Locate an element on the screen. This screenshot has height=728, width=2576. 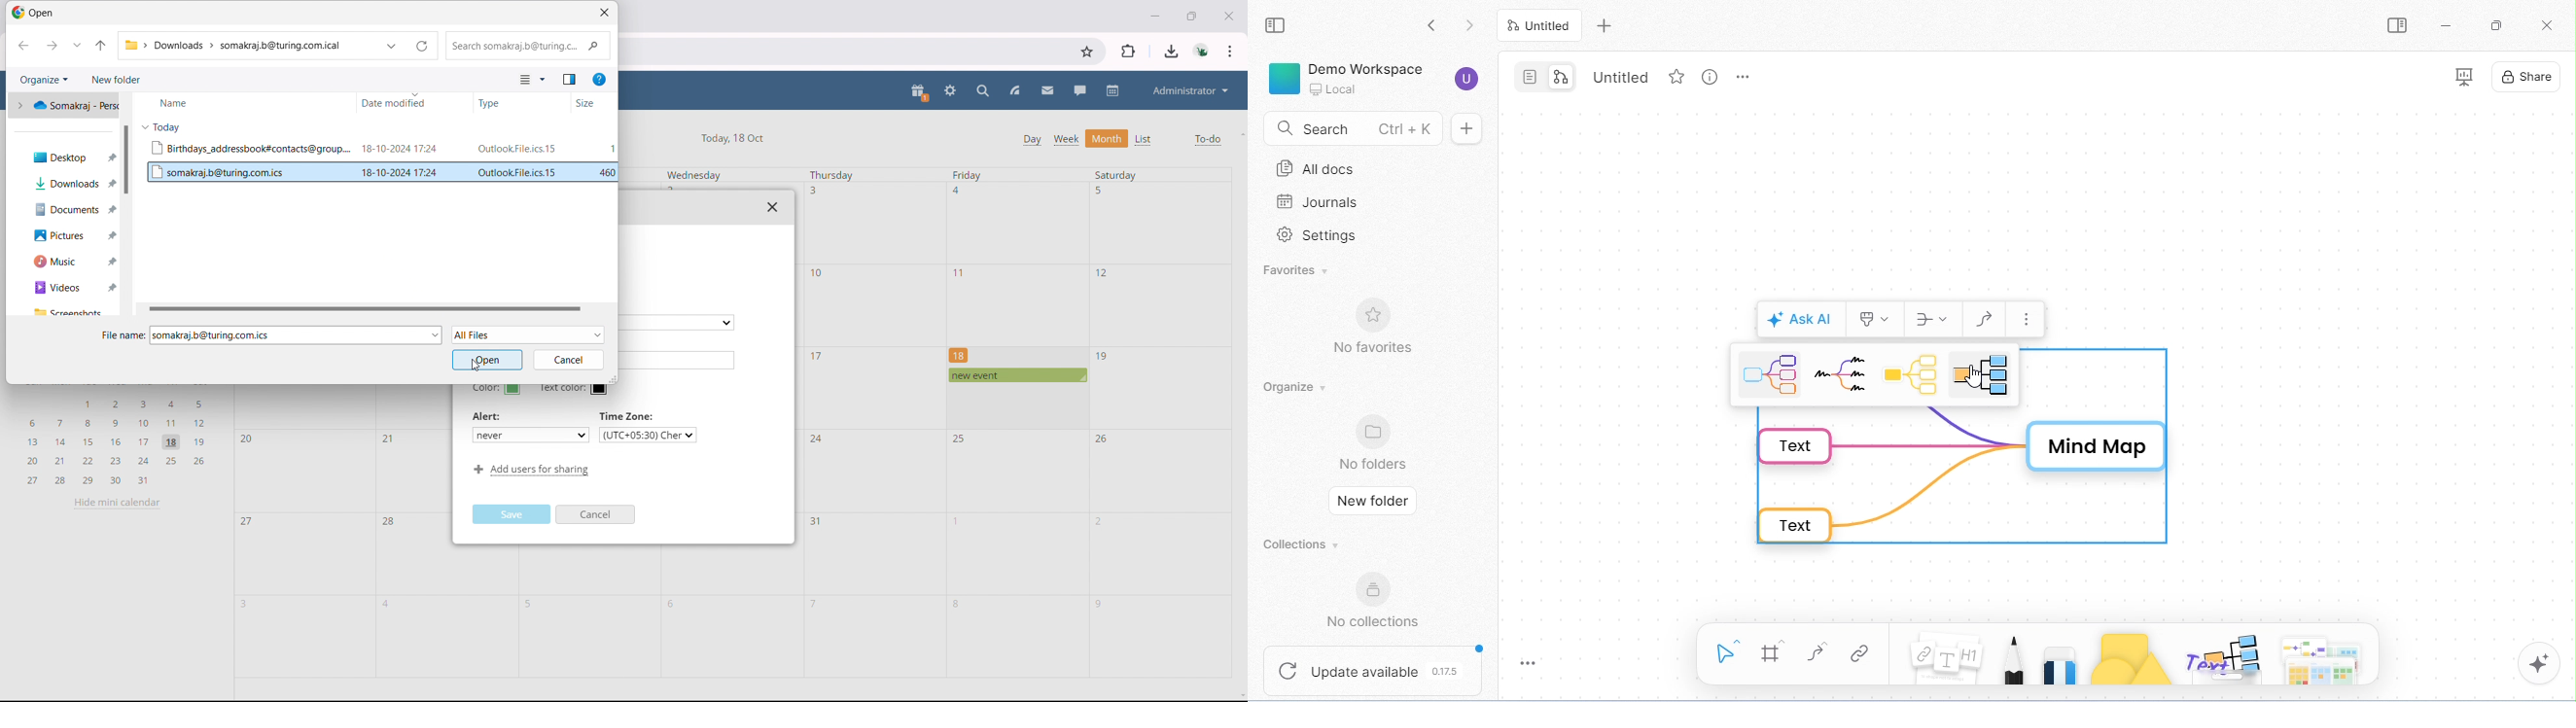
demo workspace is located at coordinates (1348, 78).